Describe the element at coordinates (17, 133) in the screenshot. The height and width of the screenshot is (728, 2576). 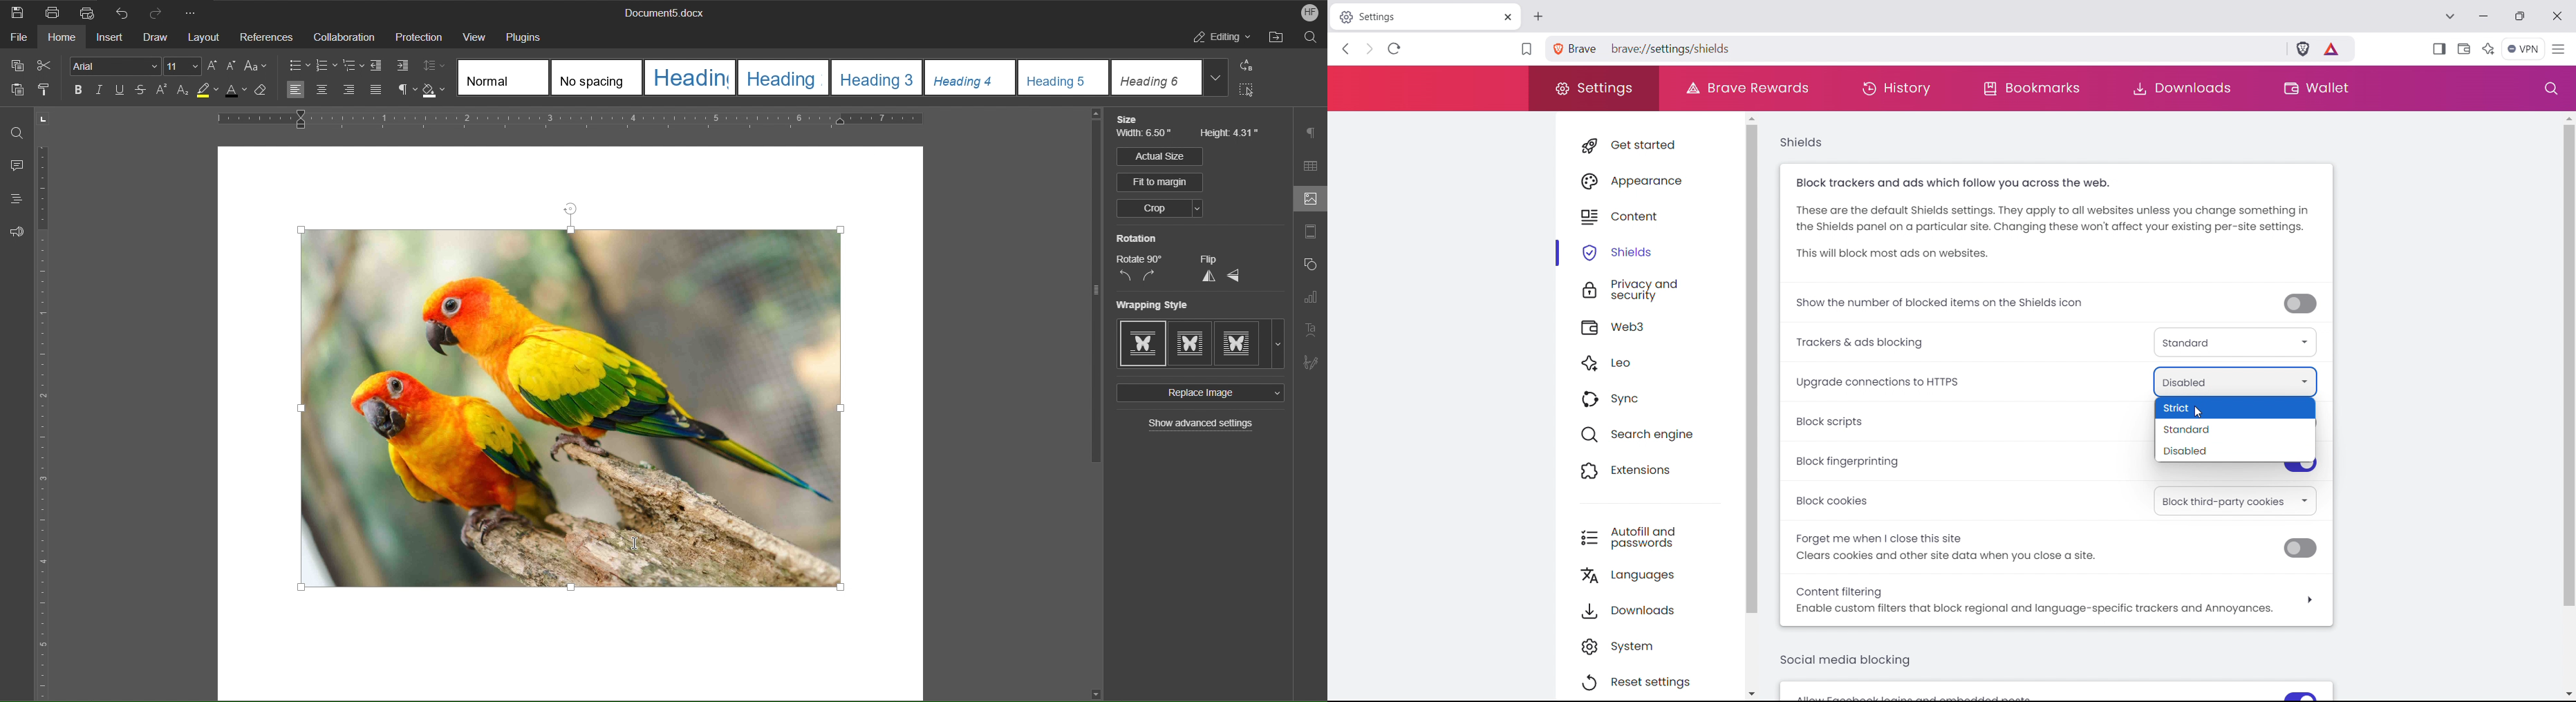
I see `Find` at that location.